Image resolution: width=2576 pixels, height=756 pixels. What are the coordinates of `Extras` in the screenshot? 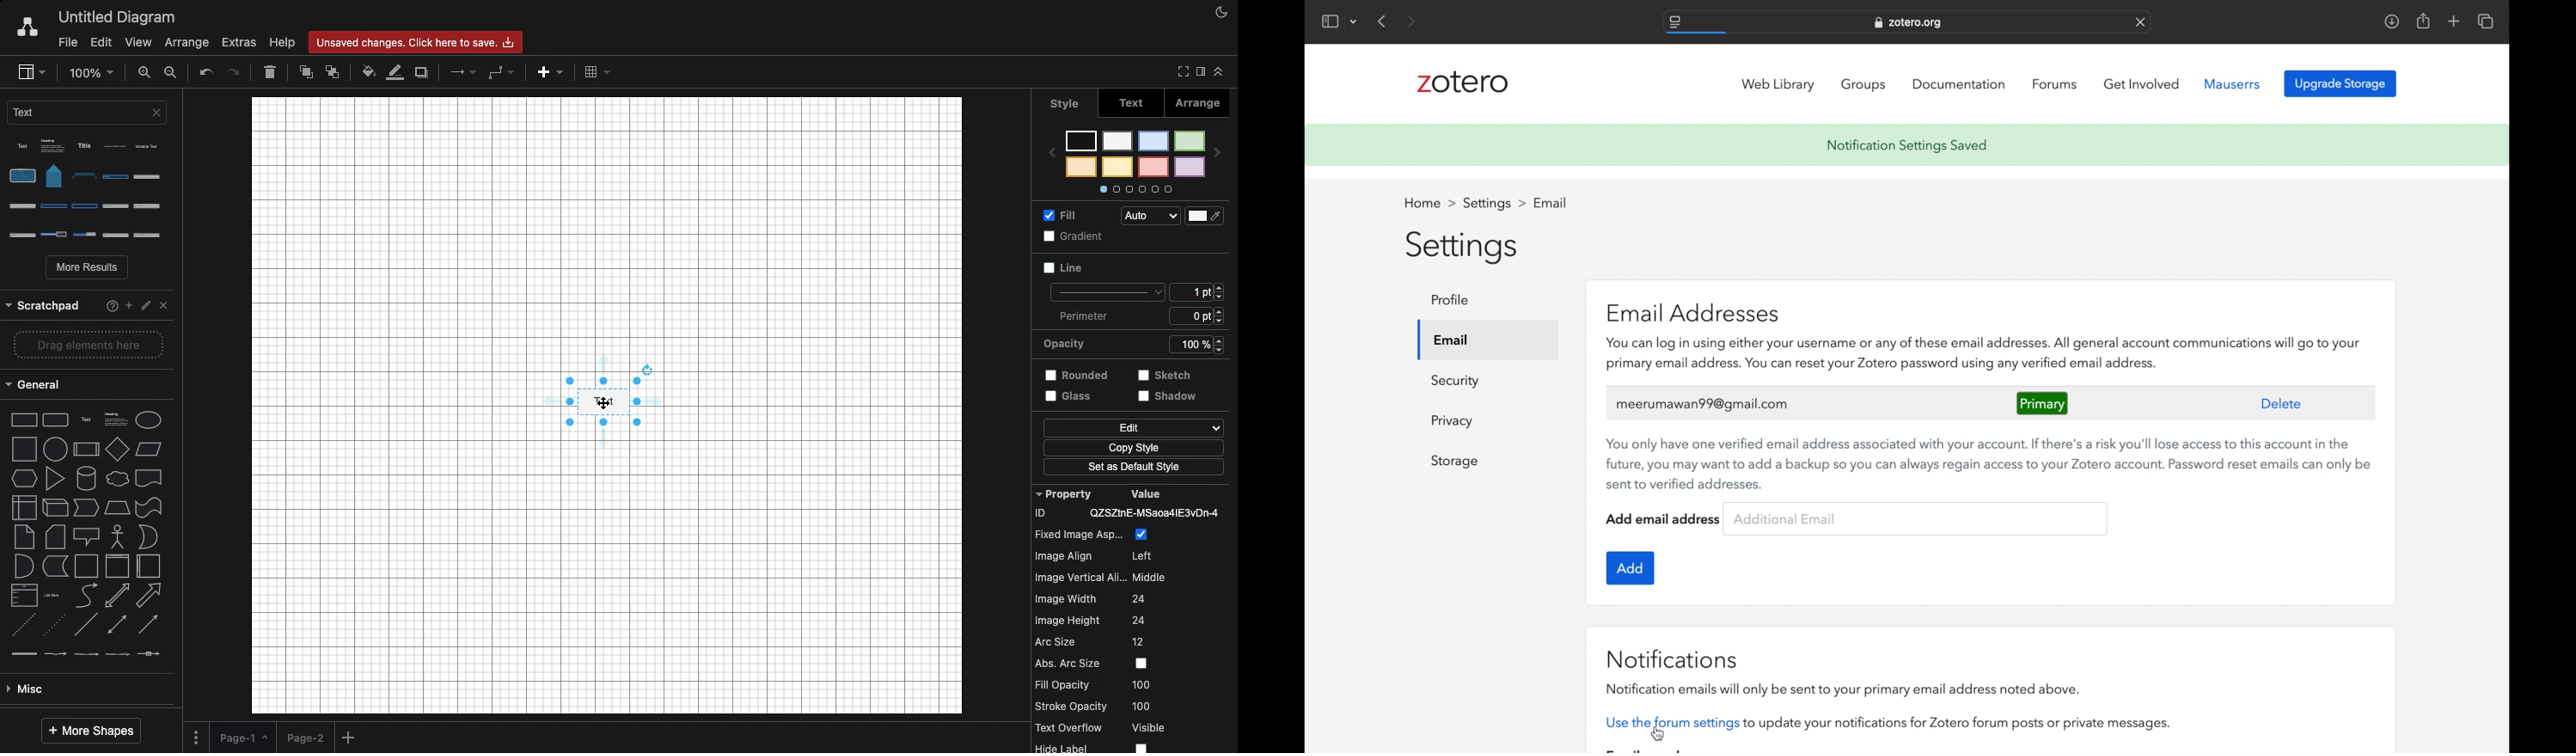 It's located at (240, 43).